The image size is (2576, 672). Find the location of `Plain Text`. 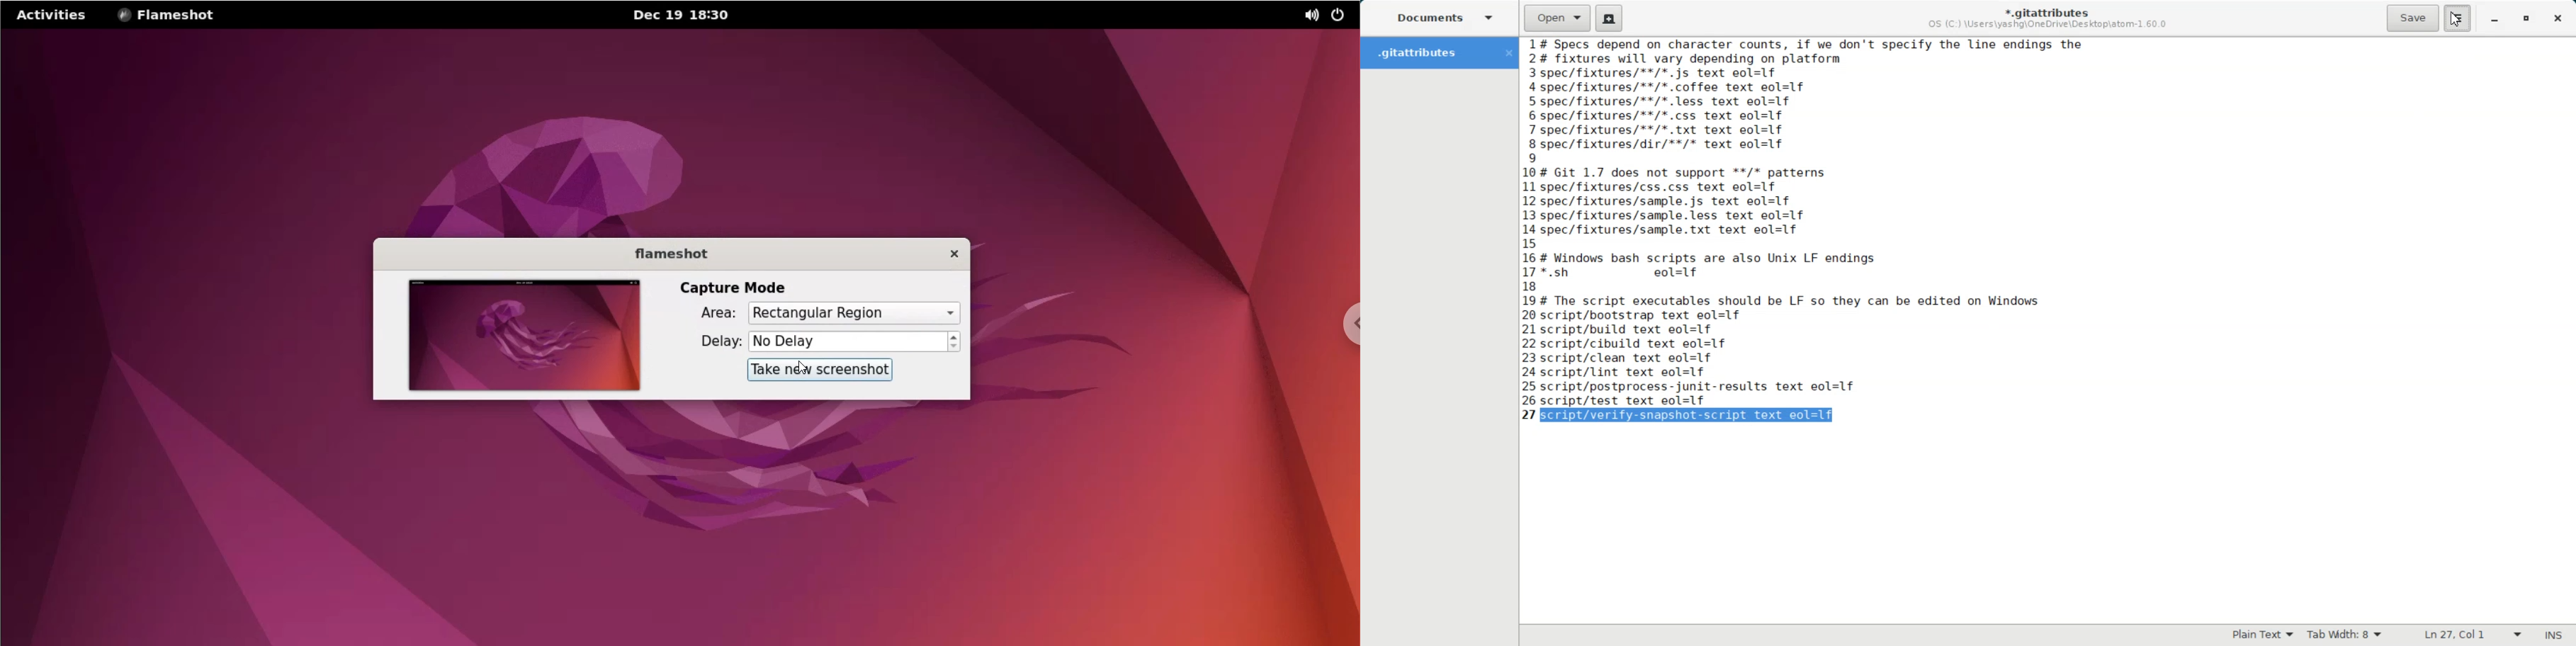

Plain Text is located at coordinates (2260, 635).